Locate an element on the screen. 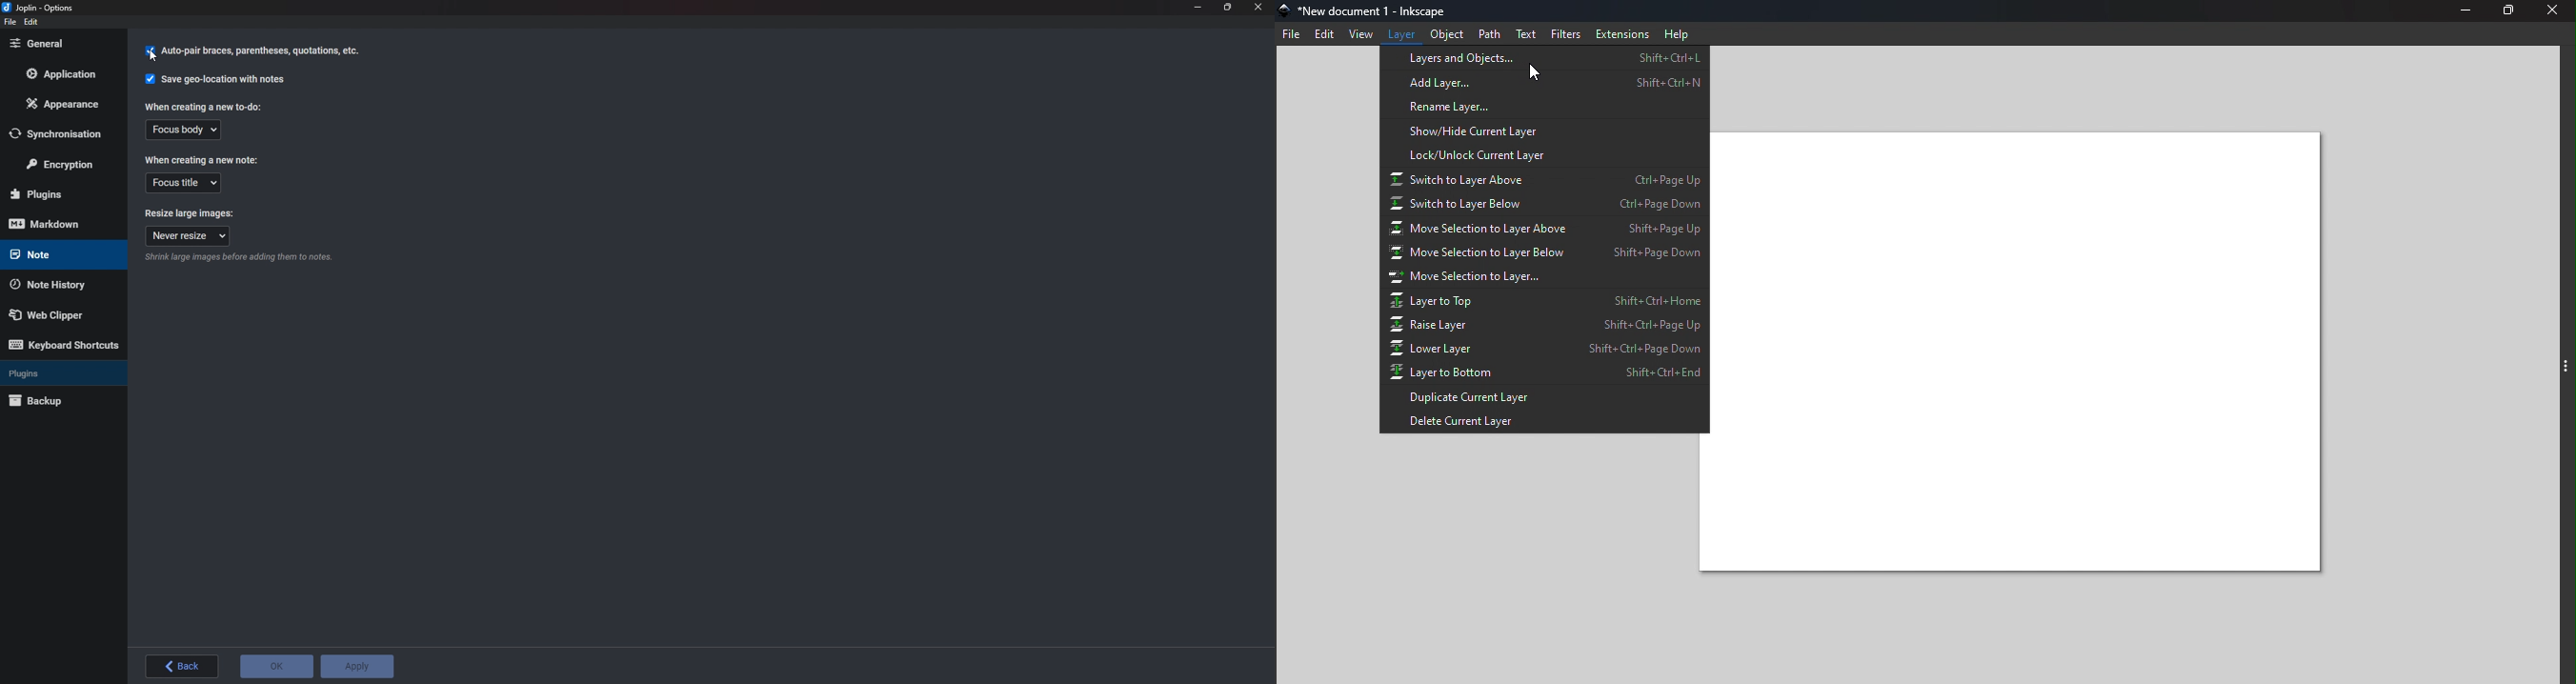 The image size is (2576, 700). File is located at coordinates (10, 23).